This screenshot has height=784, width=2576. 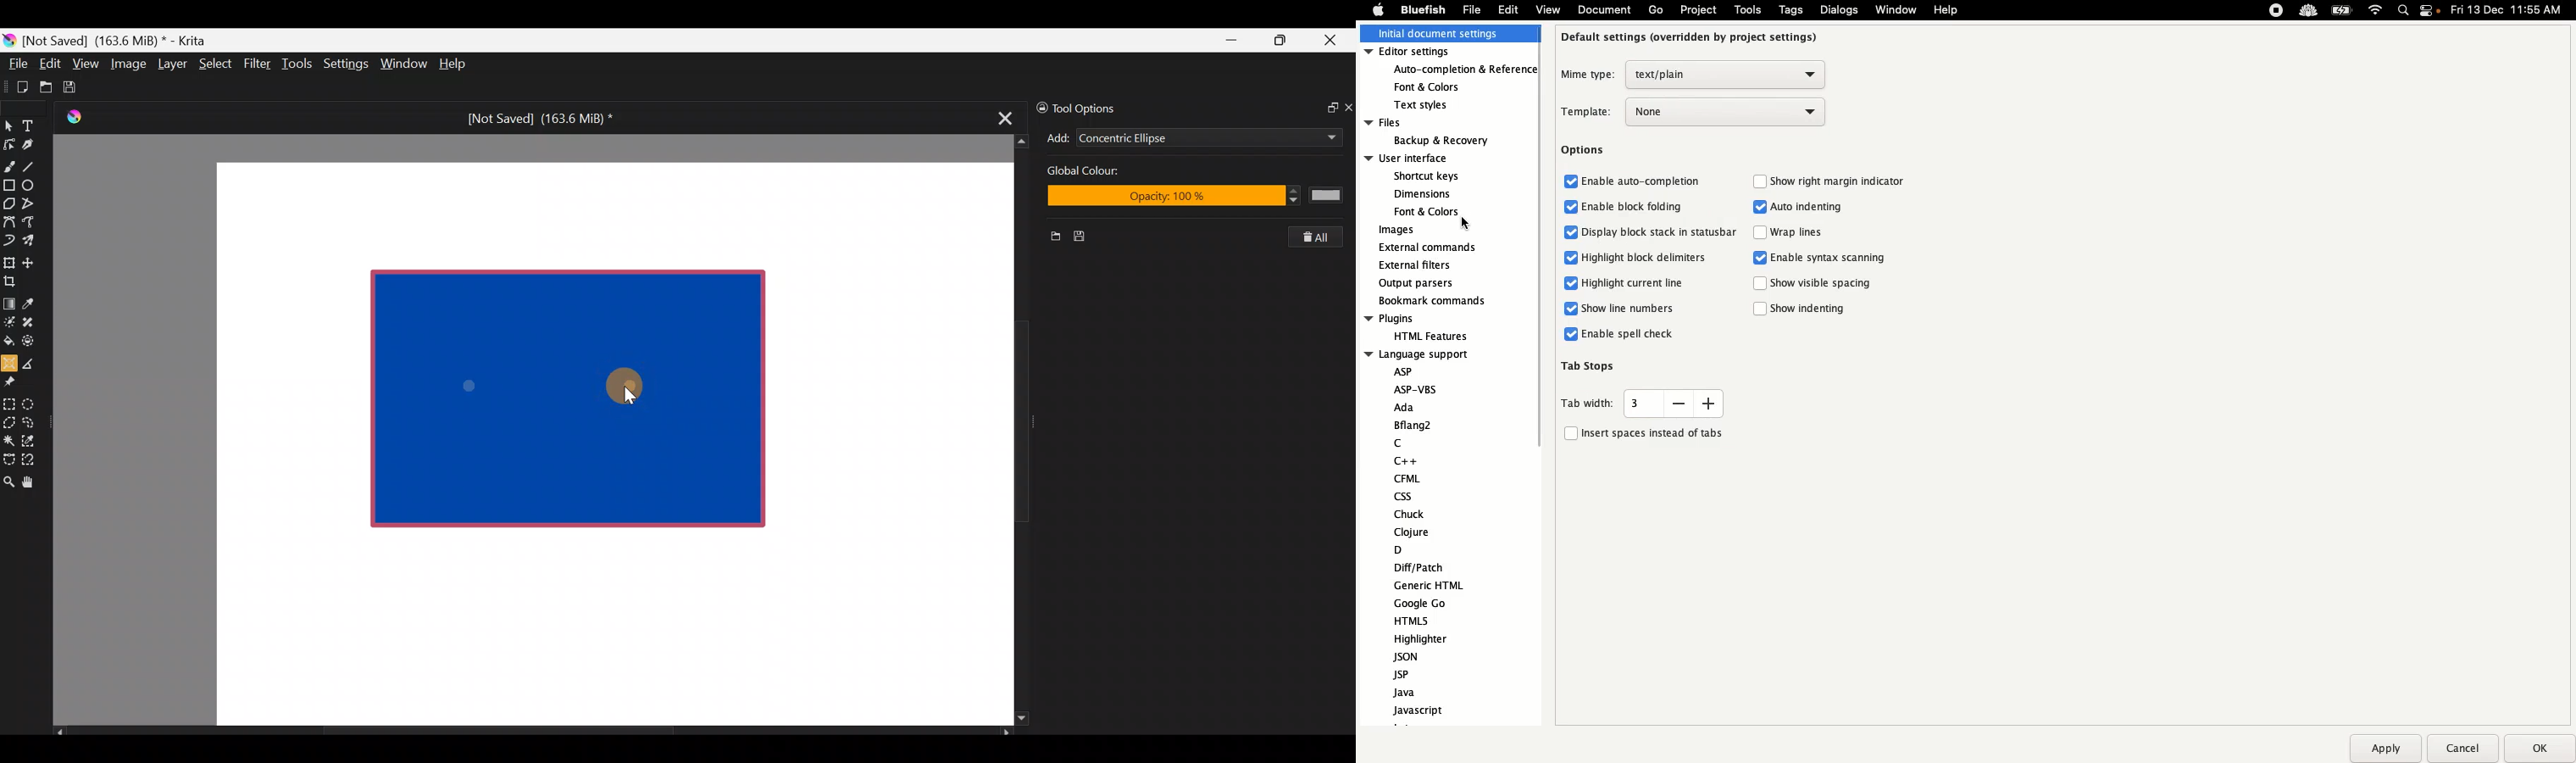 I want to click on Show right margin indicator, so click(x=1832, y=181).